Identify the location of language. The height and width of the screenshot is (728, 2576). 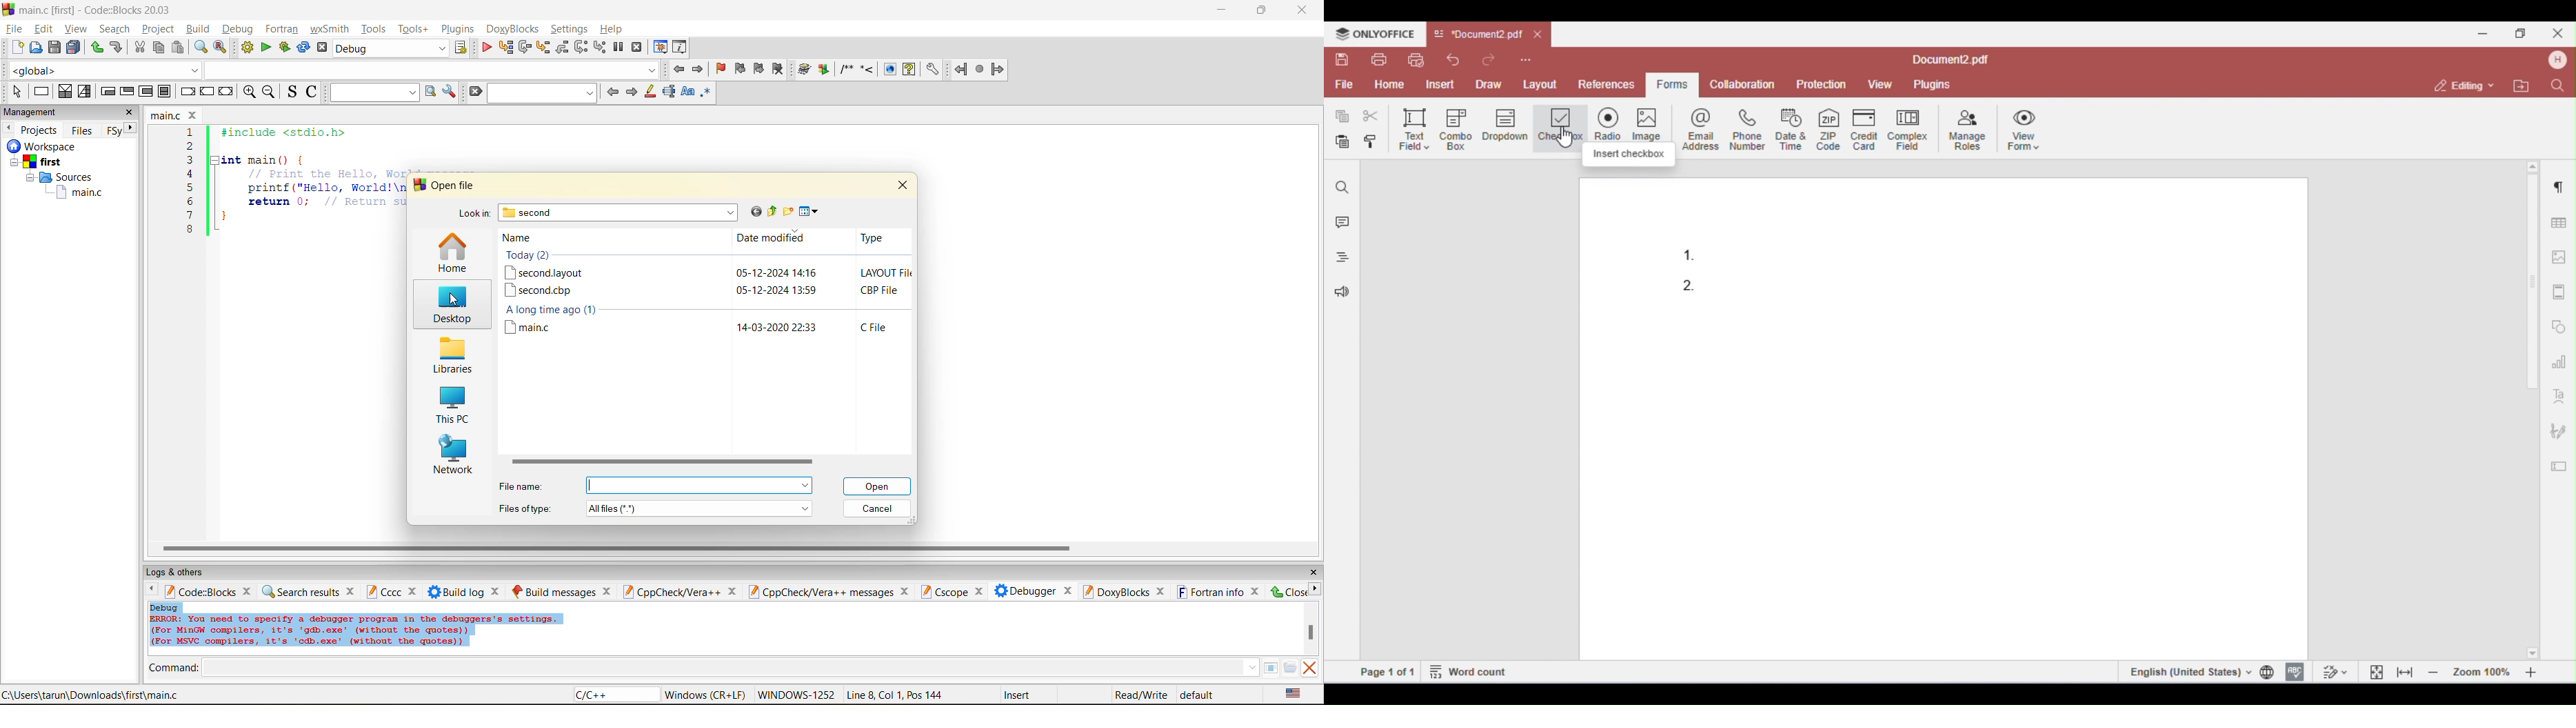
(614, 695).